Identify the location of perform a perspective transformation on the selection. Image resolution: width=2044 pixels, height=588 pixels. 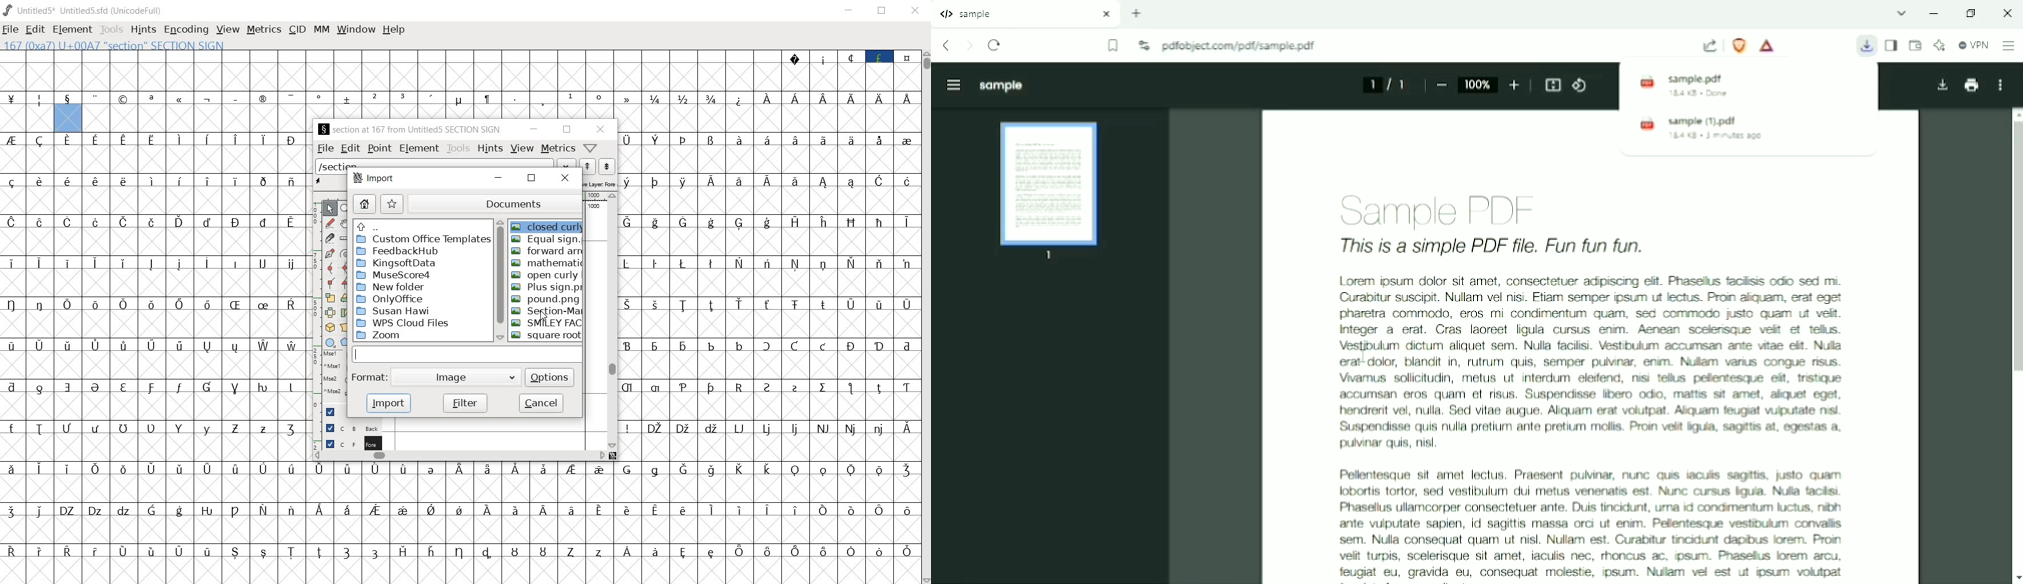
(346, 326).